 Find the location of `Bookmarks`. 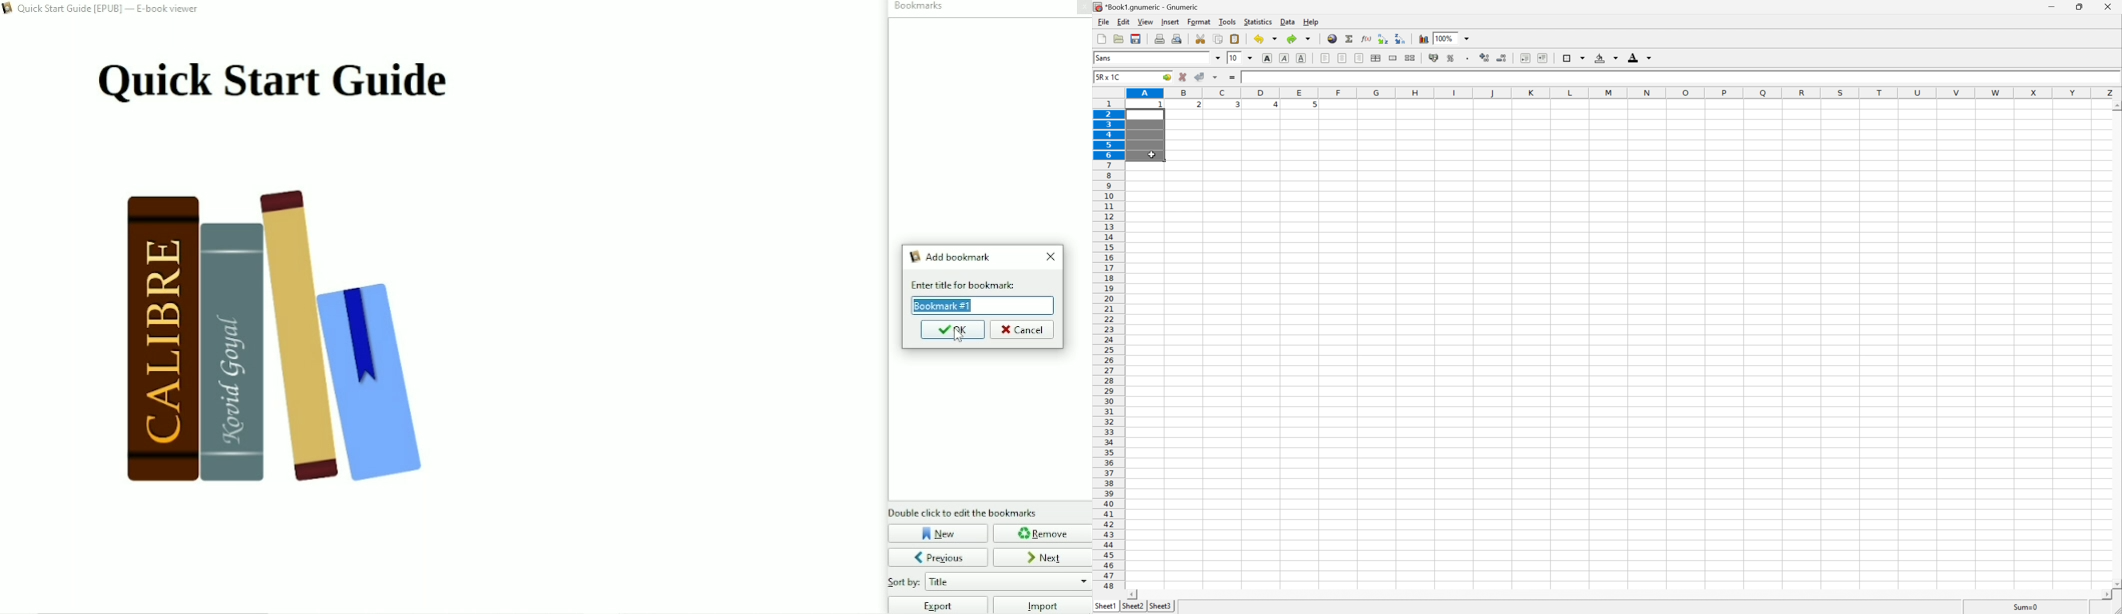

Bookmarks is located at coordinates (917, 7).